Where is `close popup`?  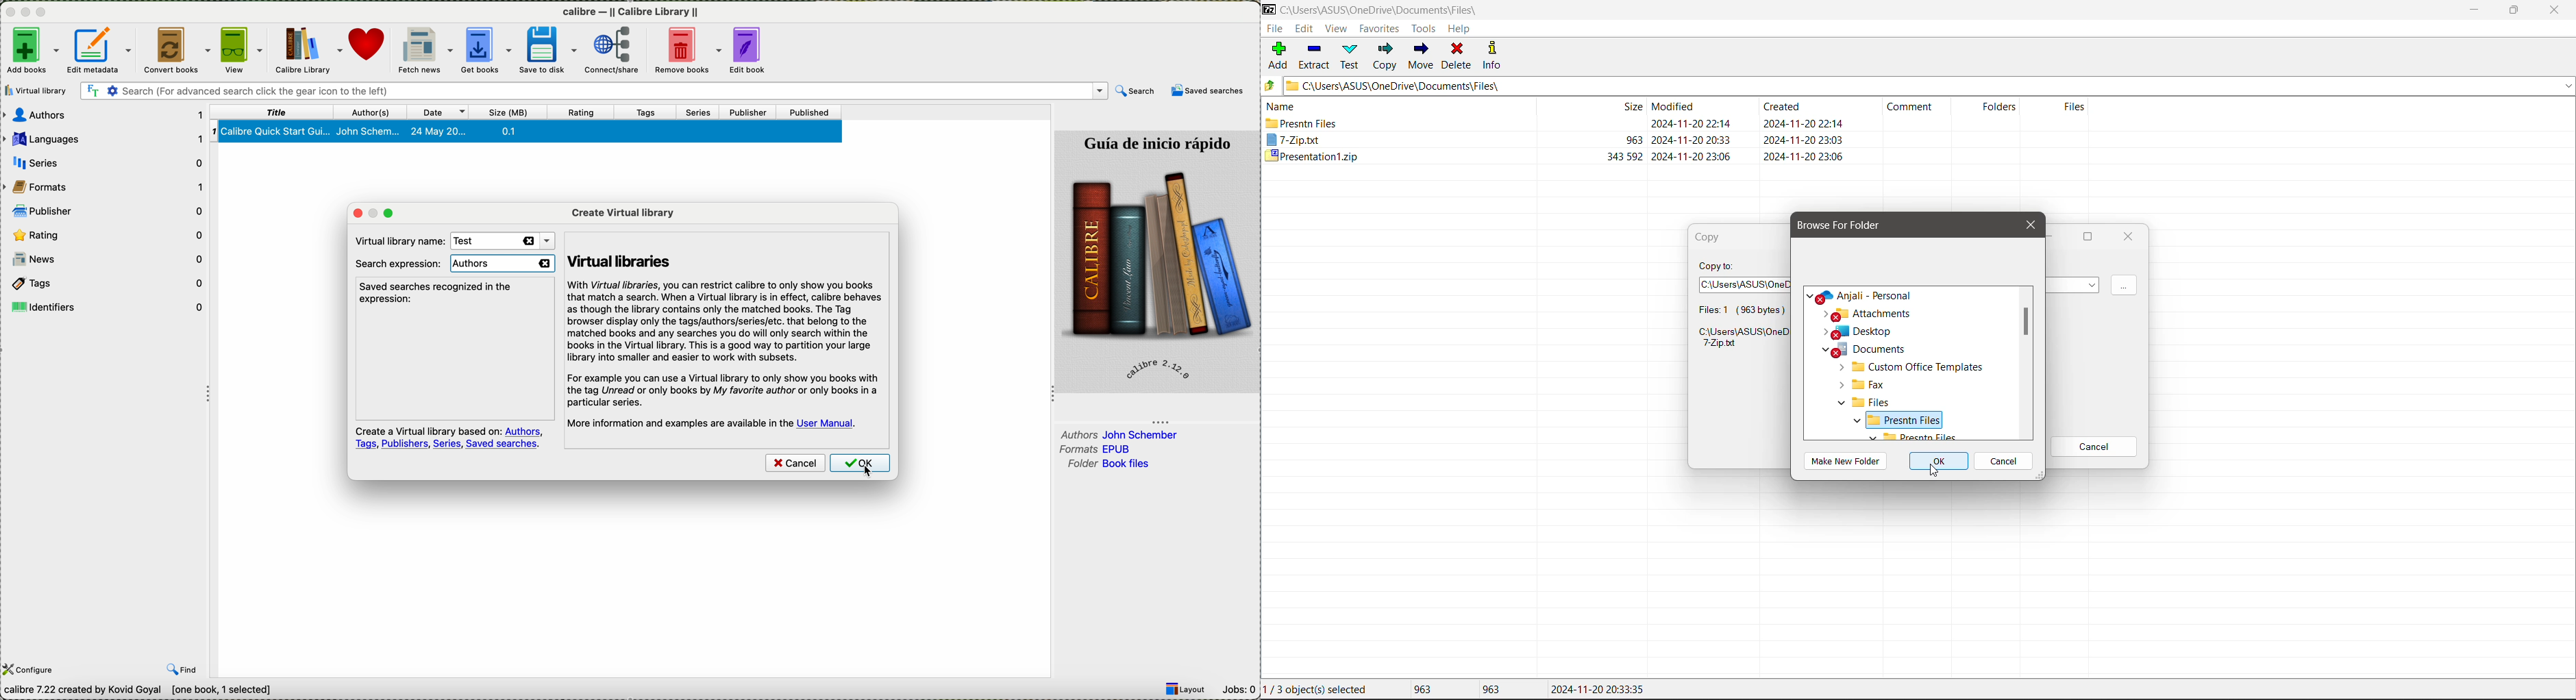
close popup is located at coordinates (352, 213).